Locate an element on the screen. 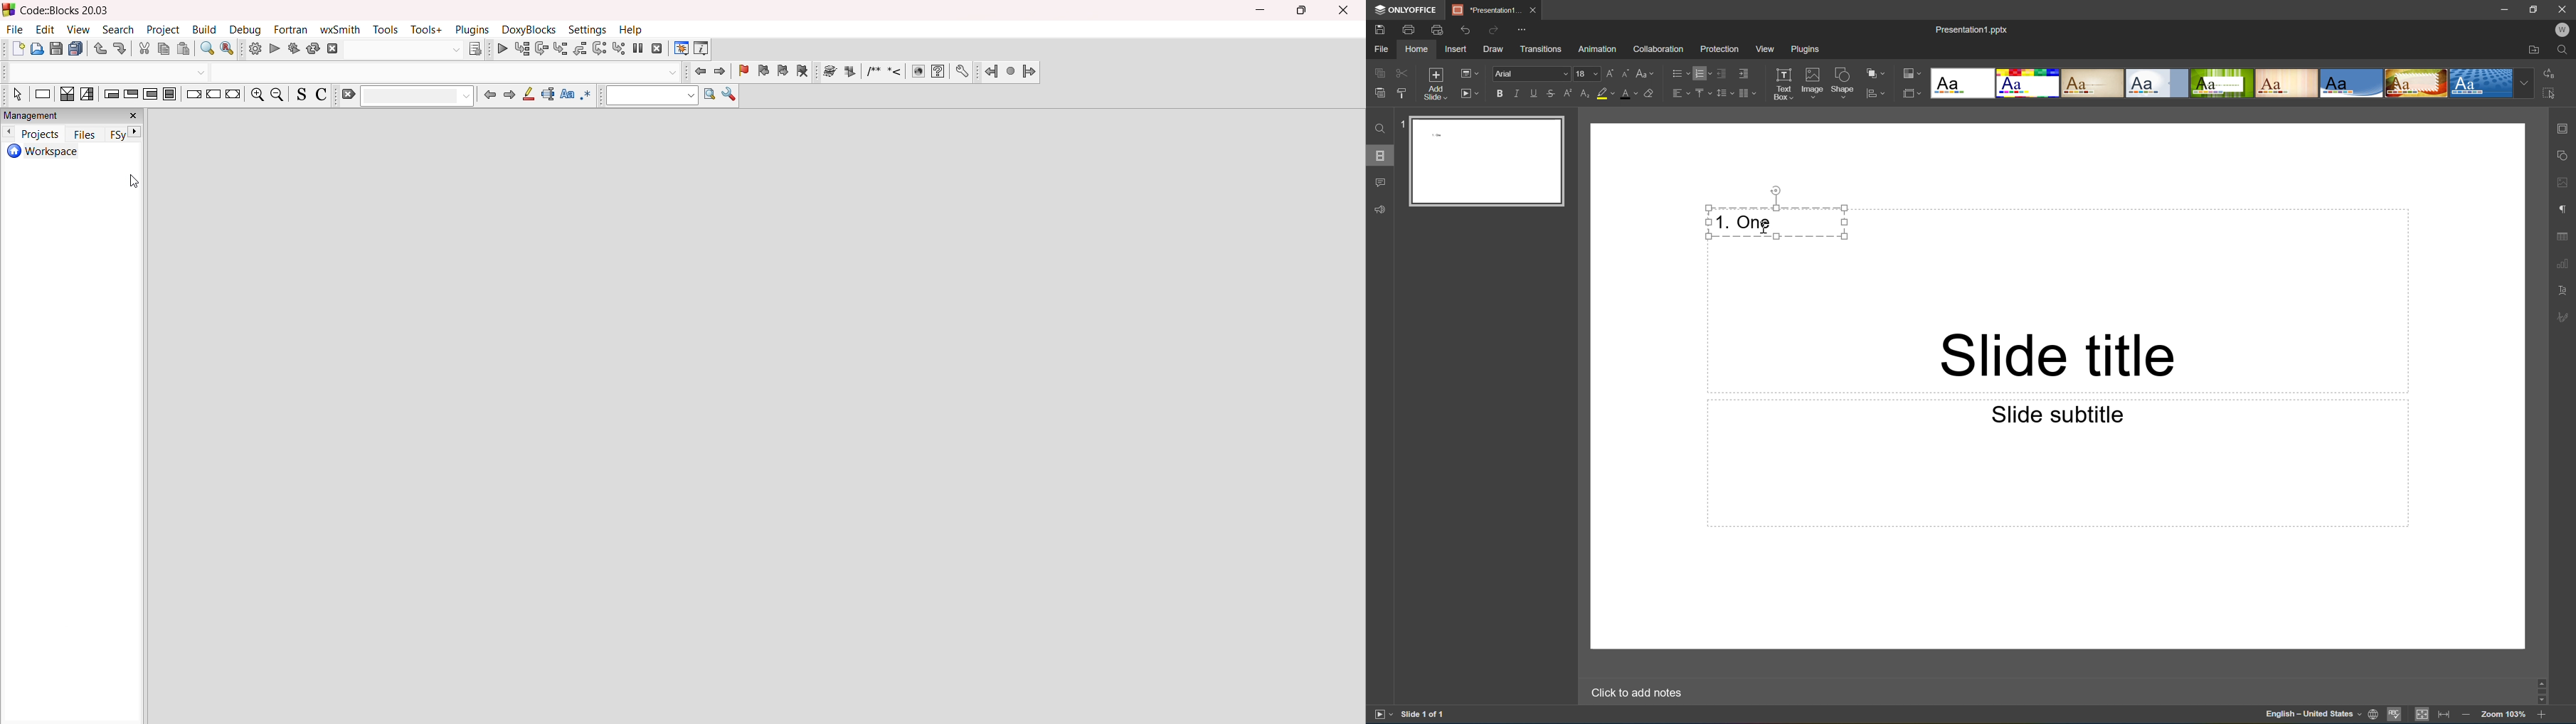  Subscript is located at coordinates (1584, 95).